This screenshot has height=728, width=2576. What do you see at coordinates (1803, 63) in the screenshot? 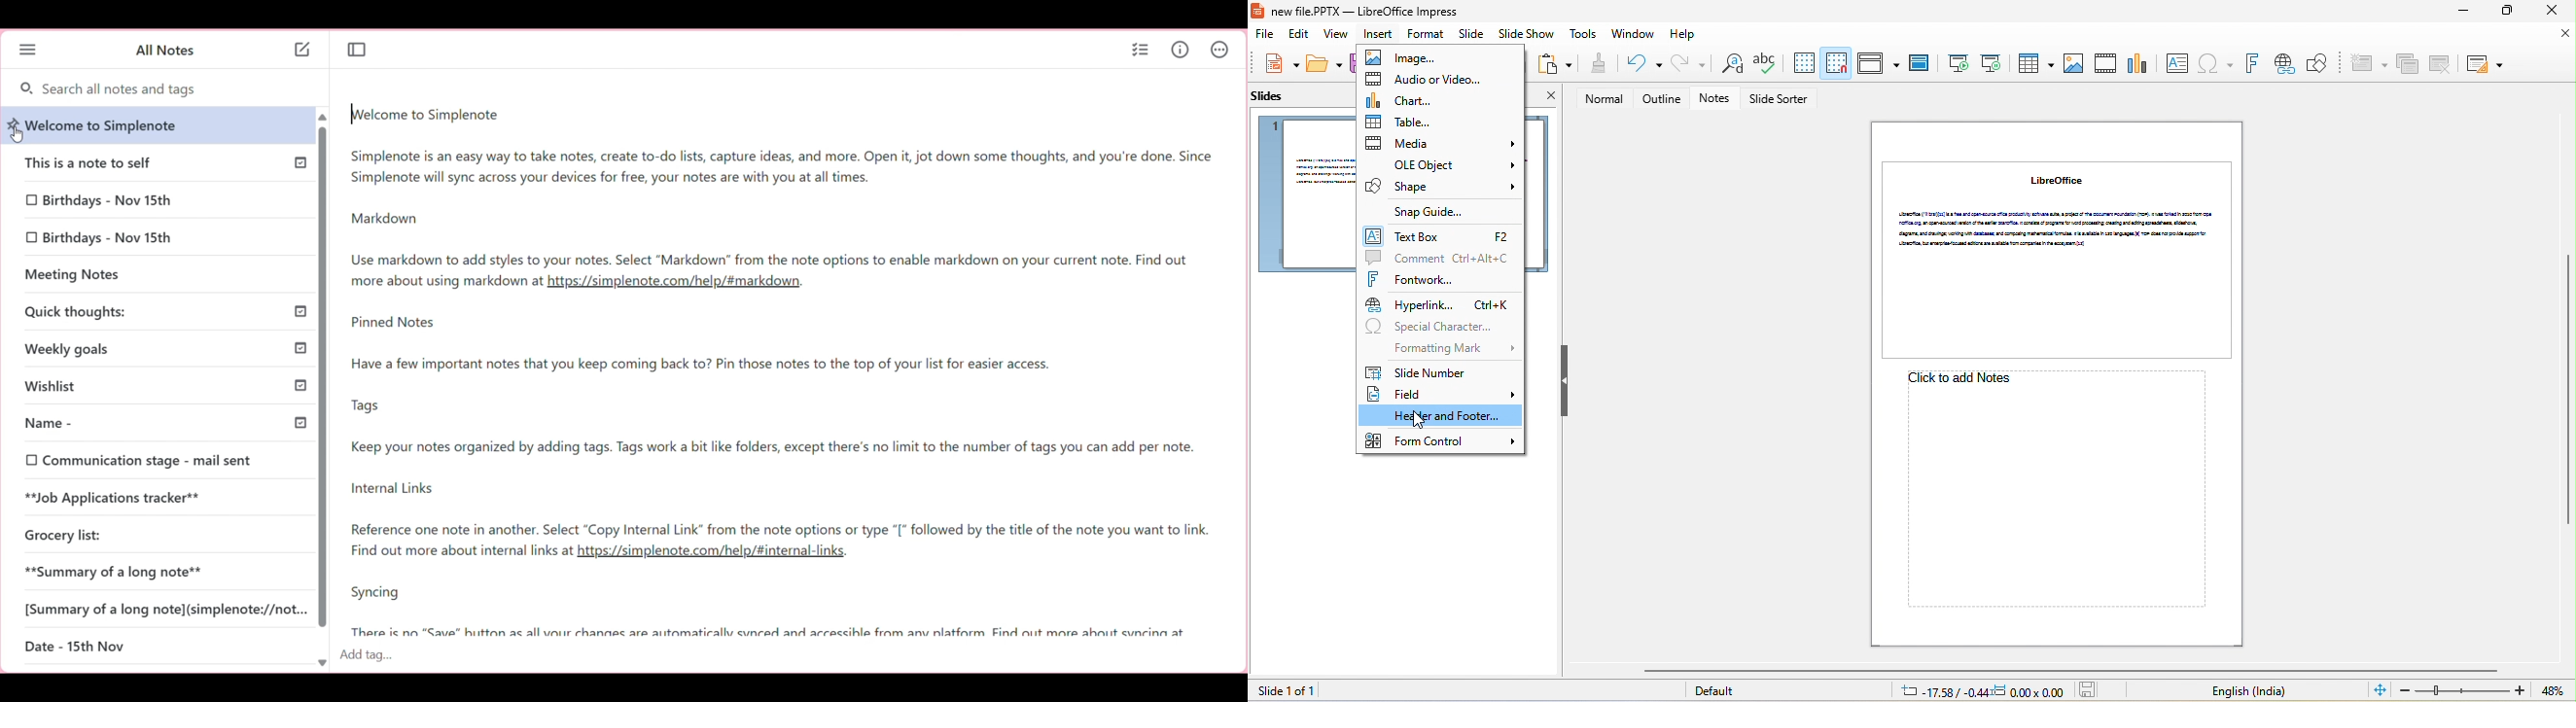
I see `display to grid` at bounding box center [1803, 63].